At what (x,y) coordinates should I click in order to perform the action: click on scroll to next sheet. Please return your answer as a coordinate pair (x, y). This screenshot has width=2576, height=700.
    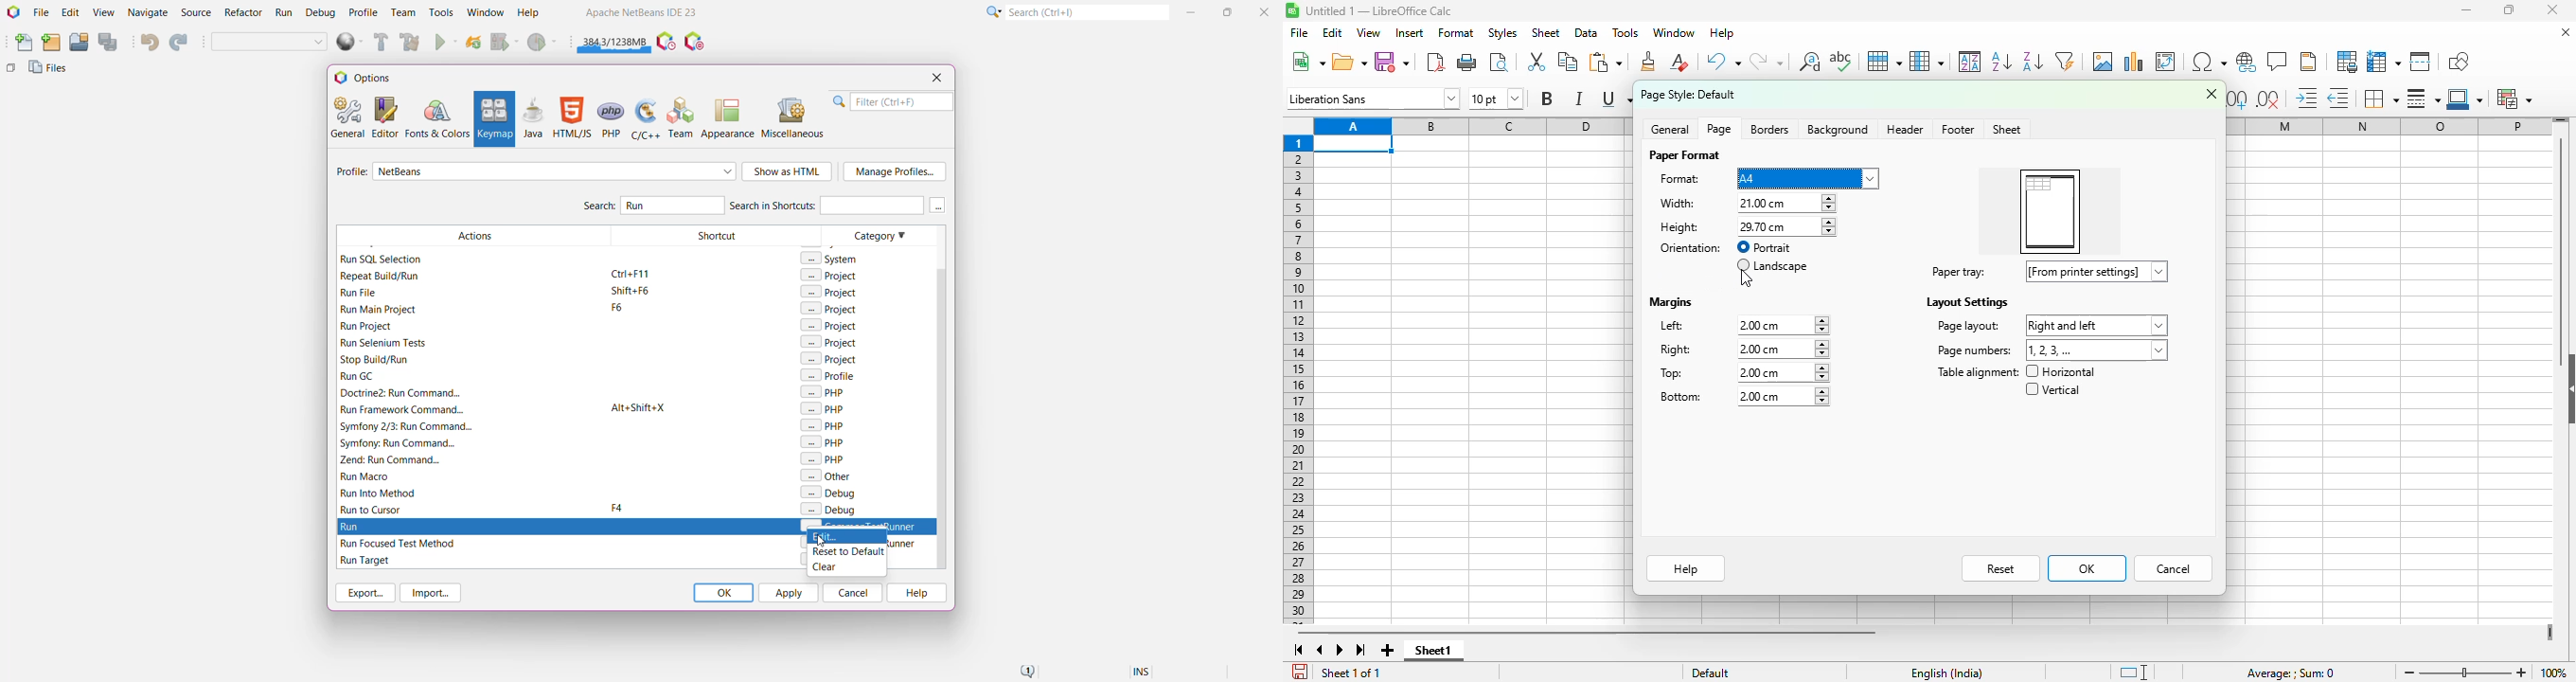
    Looking at the image, I should click on (1340, 650).